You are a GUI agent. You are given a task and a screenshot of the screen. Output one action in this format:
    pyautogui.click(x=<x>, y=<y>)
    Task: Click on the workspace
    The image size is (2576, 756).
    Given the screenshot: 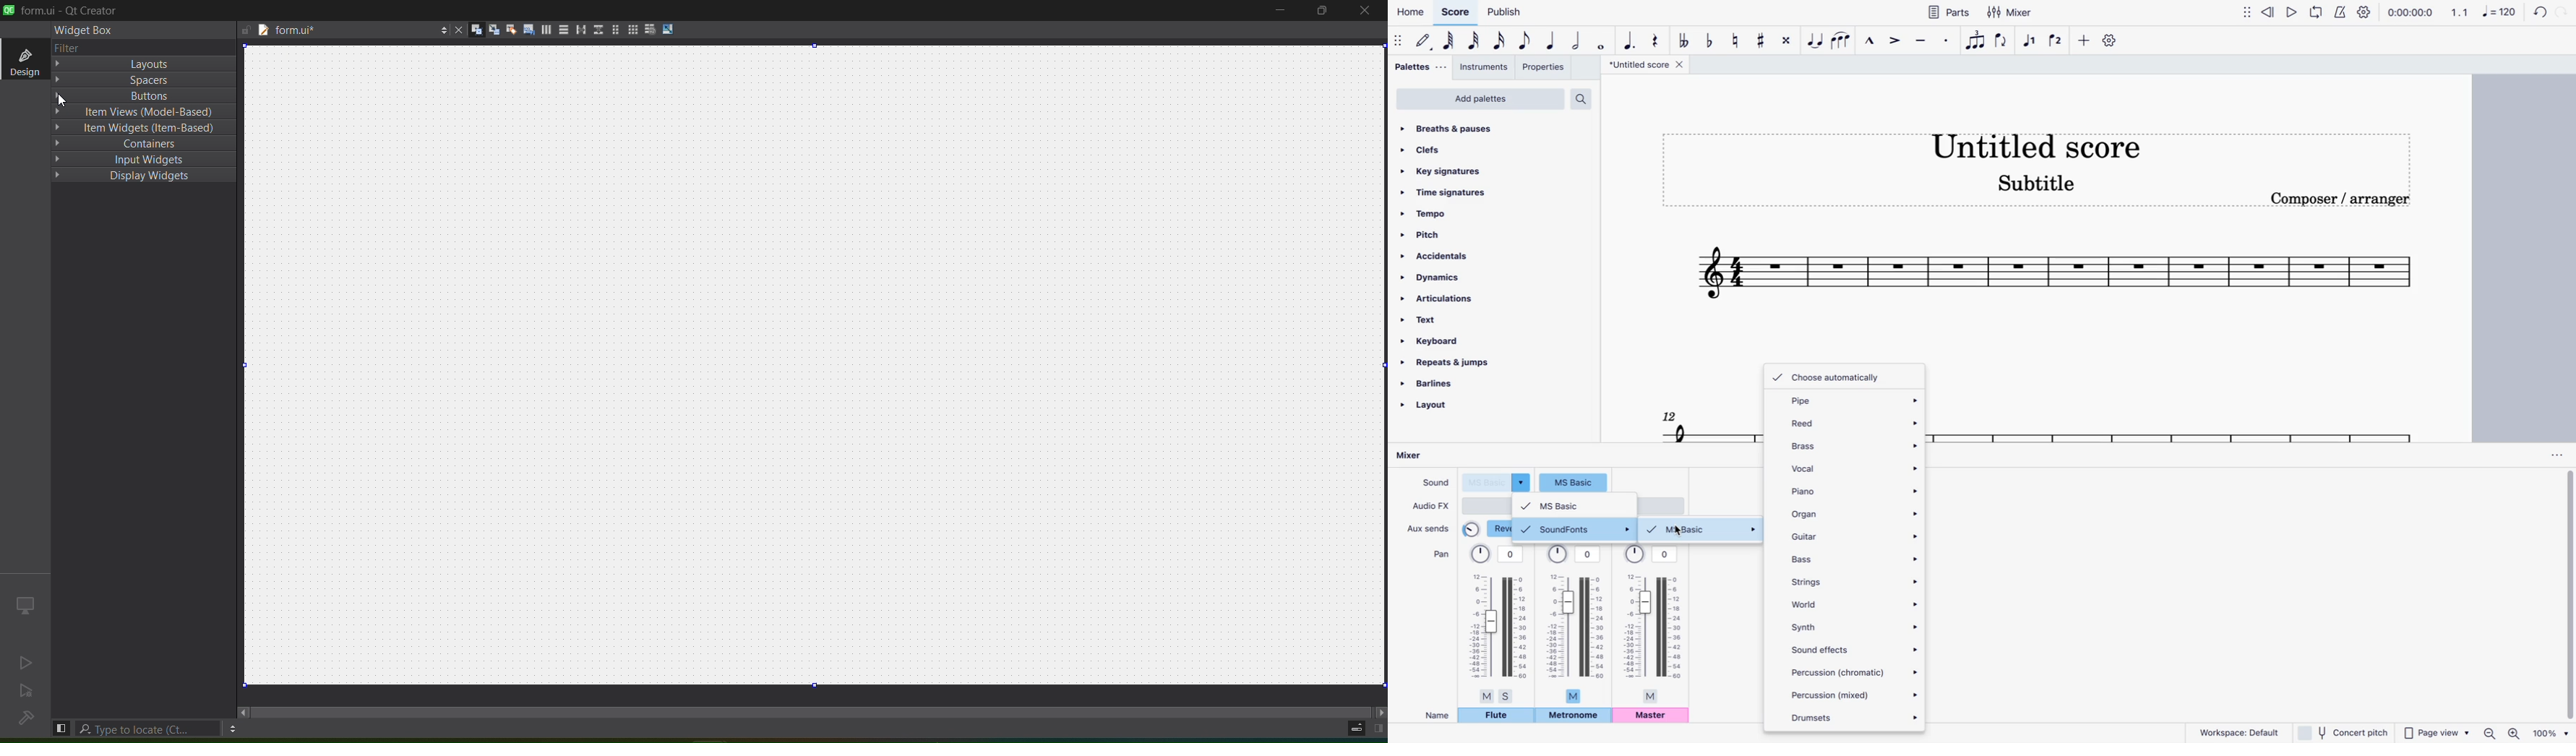 What is the action you would take?
    pyautogui.click(x=2235, y=732)
    